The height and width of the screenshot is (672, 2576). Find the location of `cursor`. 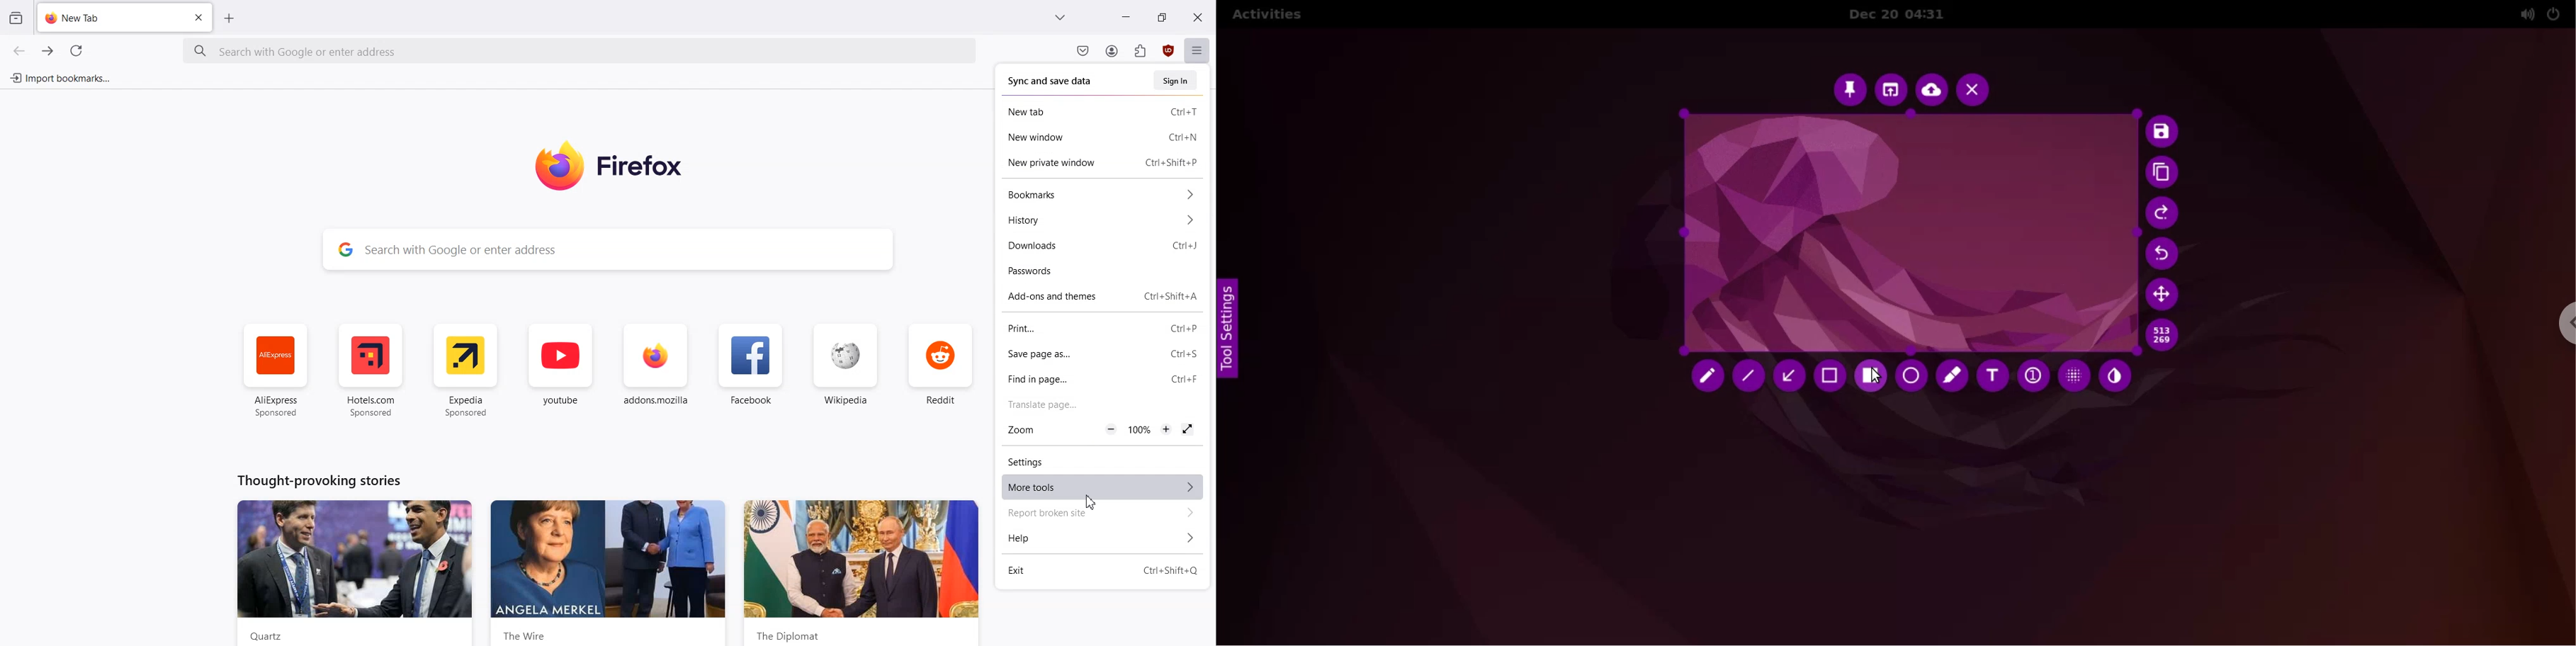

cursor is located at coordinates (1089, 504).